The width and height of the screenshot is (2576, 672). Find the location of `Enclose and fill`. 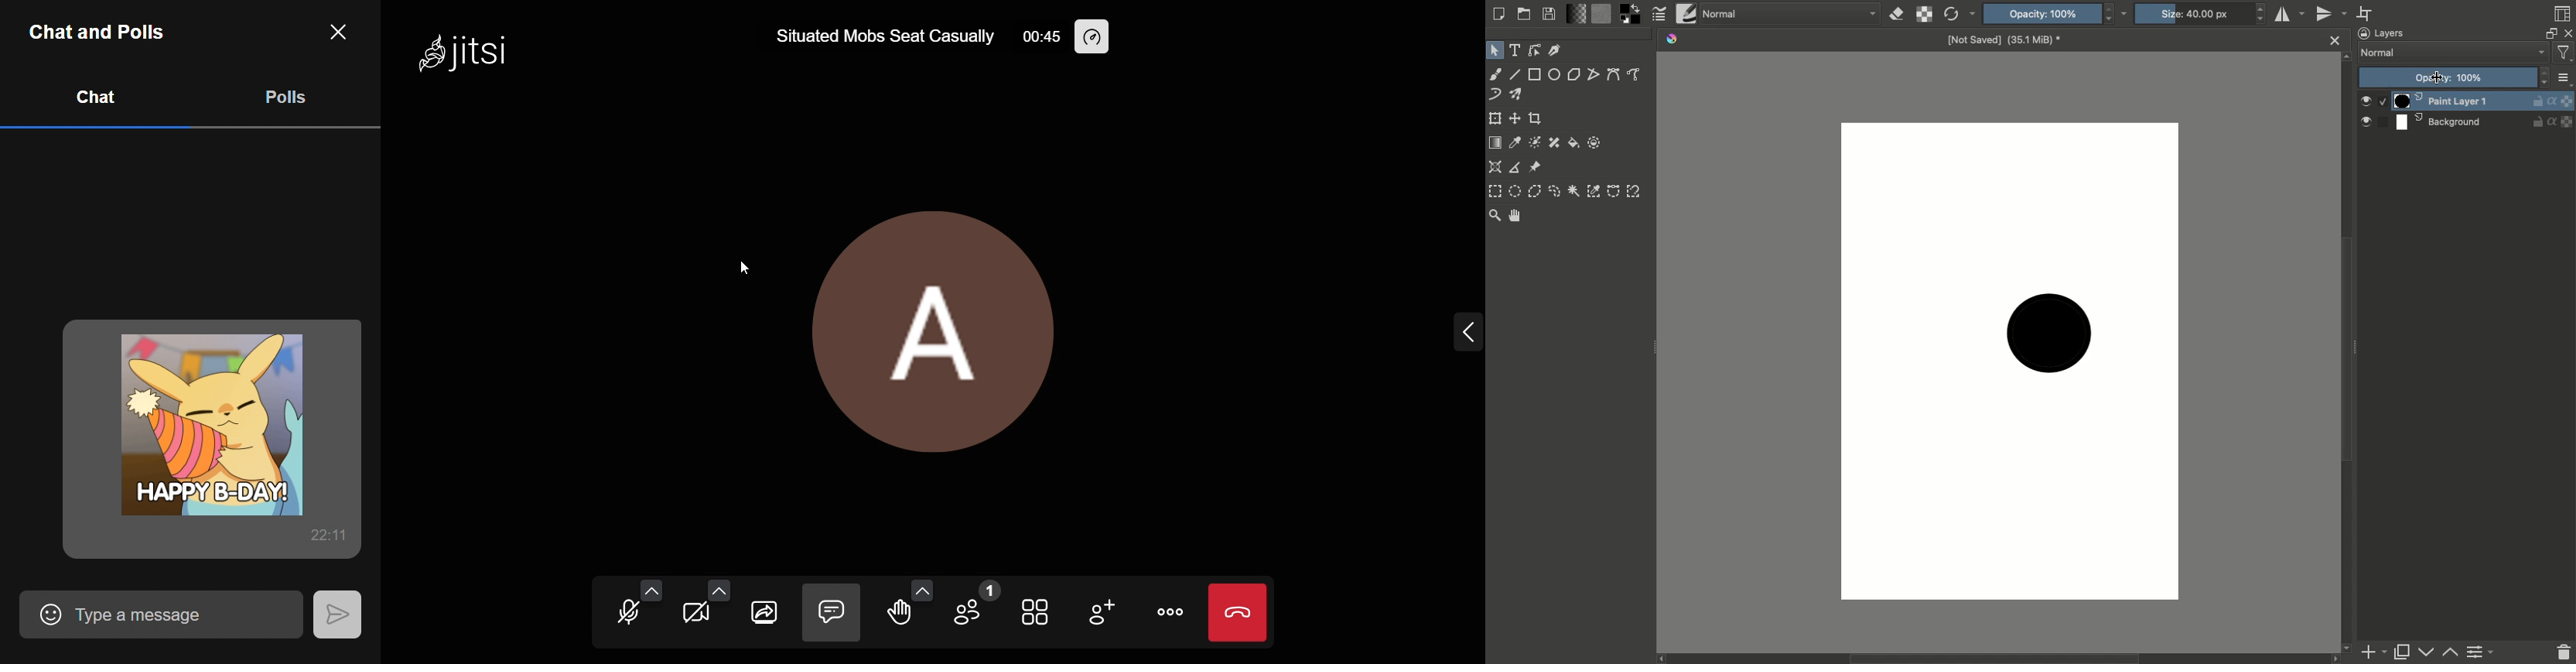

Enclose and fill is located at coordinates (1596, 143).